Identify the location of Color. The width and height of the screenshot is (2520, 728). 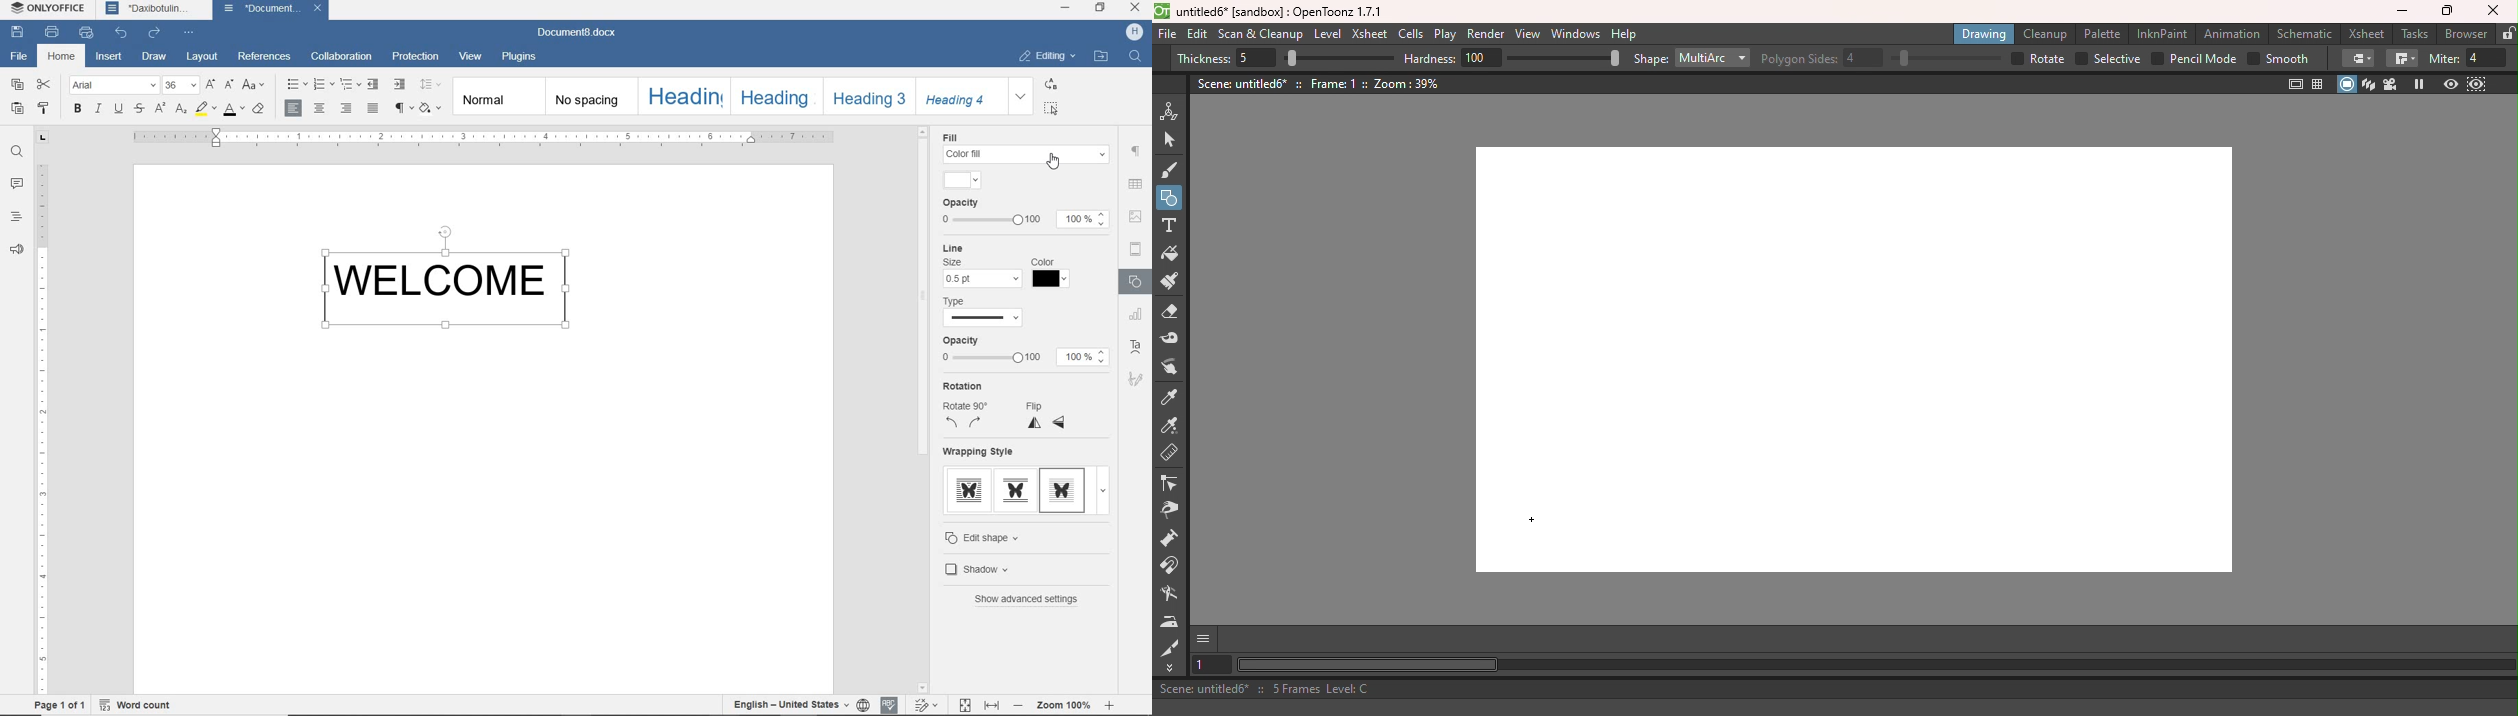
(1042, 262).